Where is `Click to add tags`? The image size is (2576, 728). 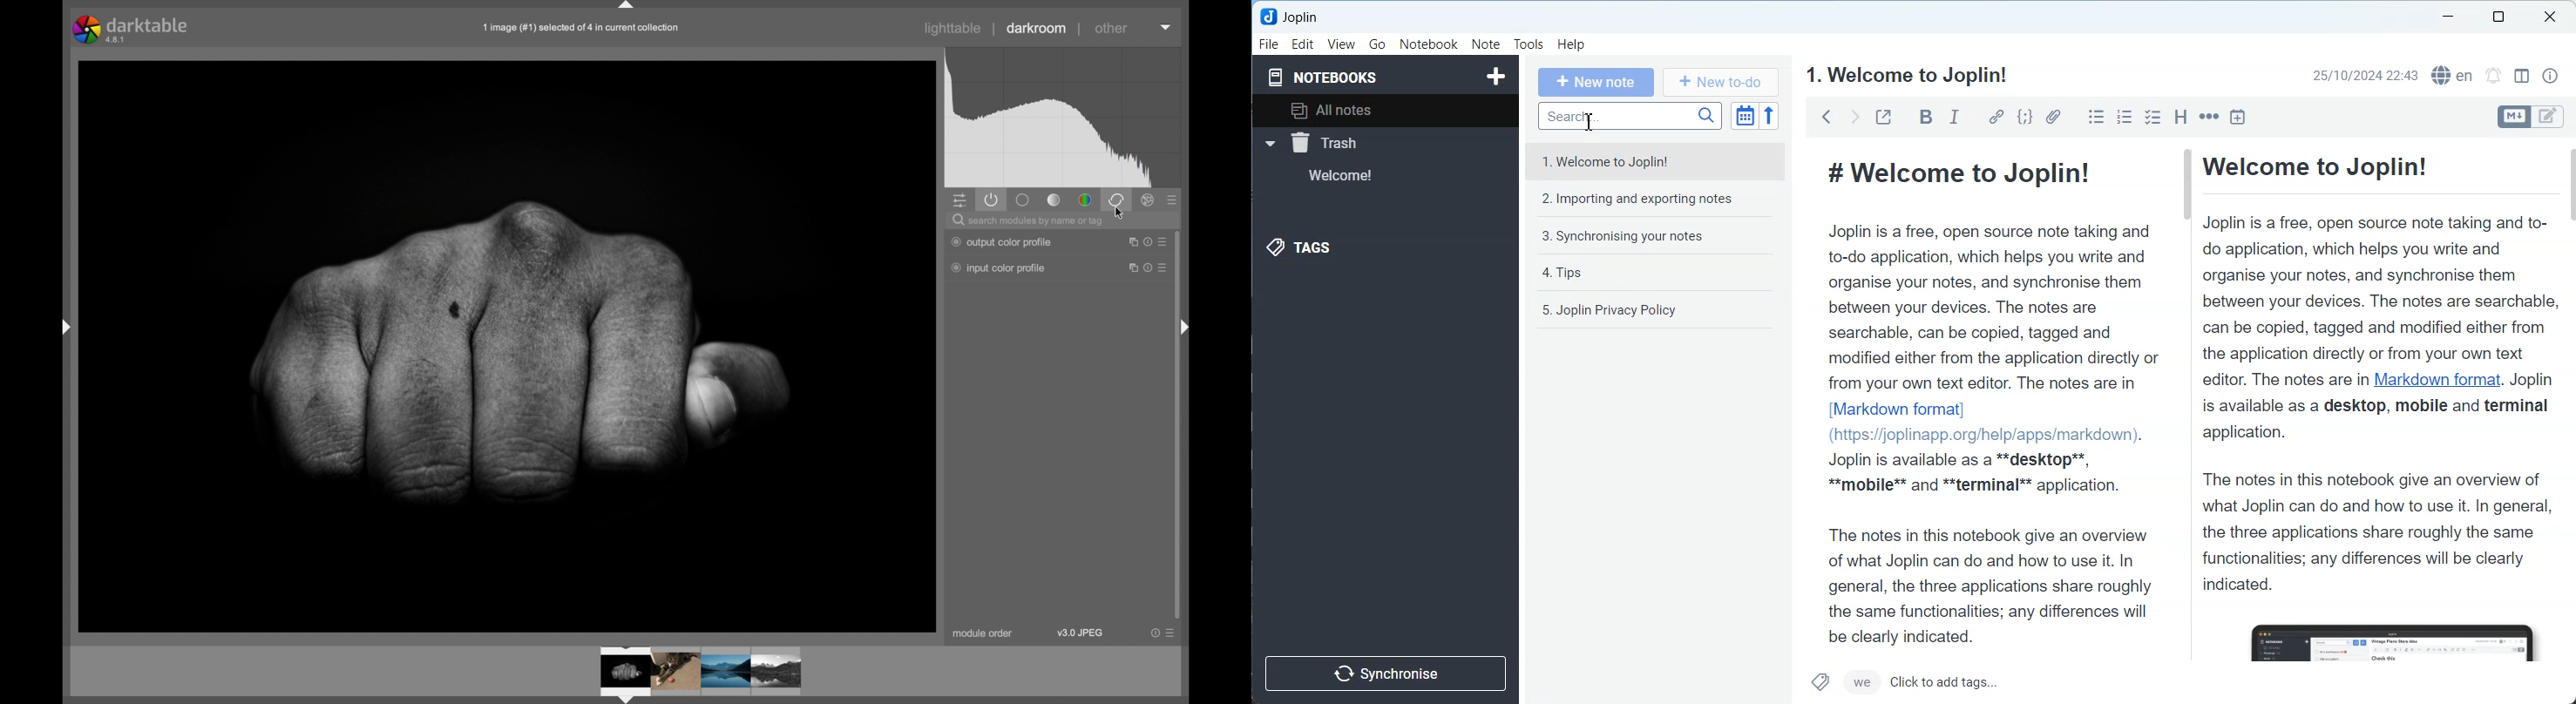 Click to add tags is located at coordinates (1975, 683).